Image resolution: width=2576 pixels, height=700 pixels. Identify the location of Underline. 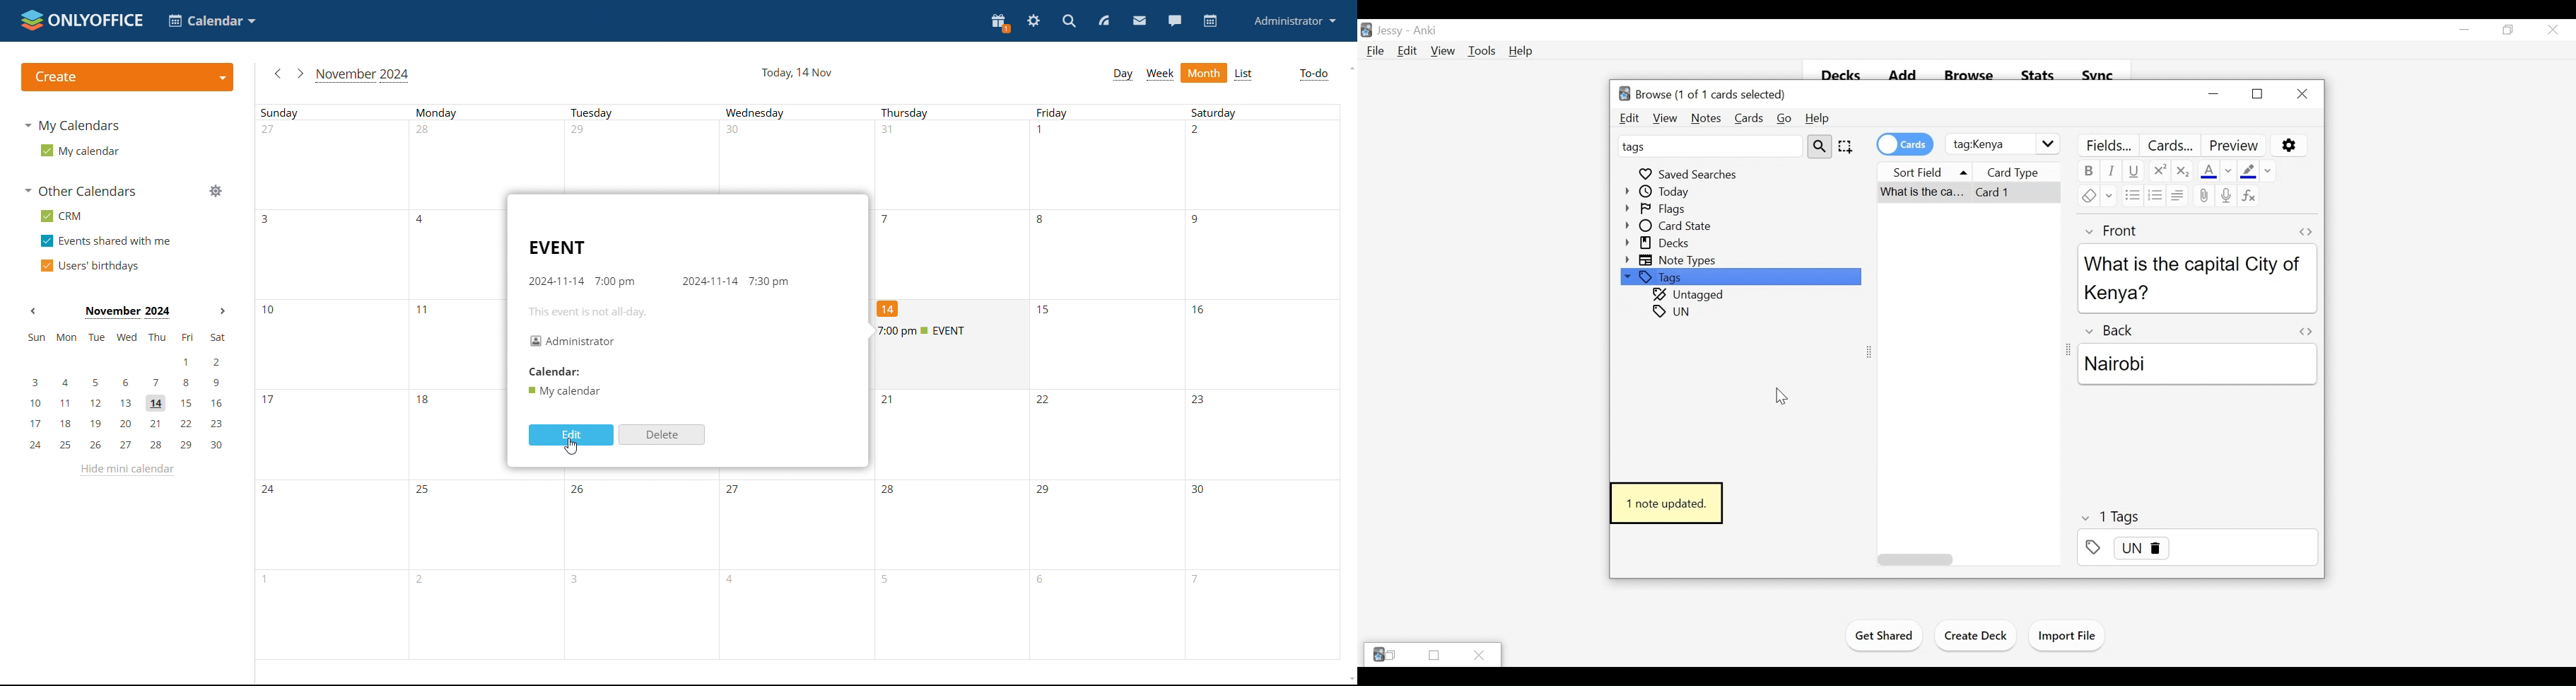
(2134, 172).